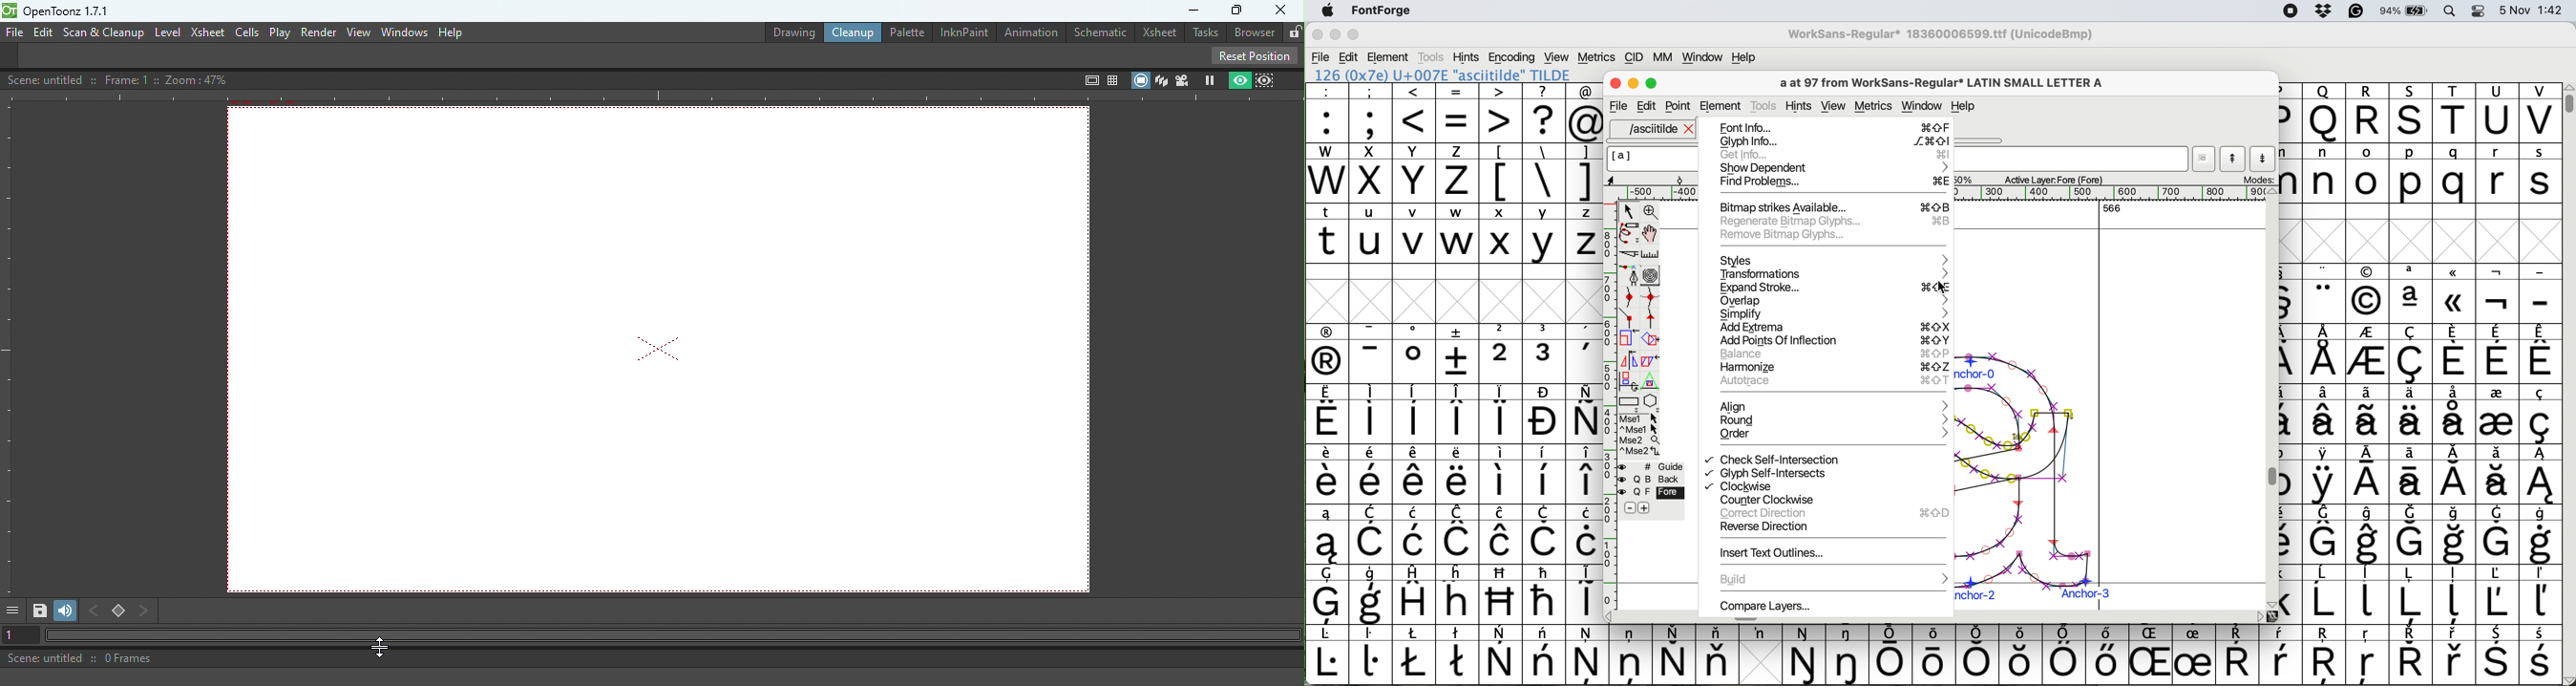 This screenshot has width=2576, height=700. I want to click on regenrate bitmap glyphs, so click(1832, 222).